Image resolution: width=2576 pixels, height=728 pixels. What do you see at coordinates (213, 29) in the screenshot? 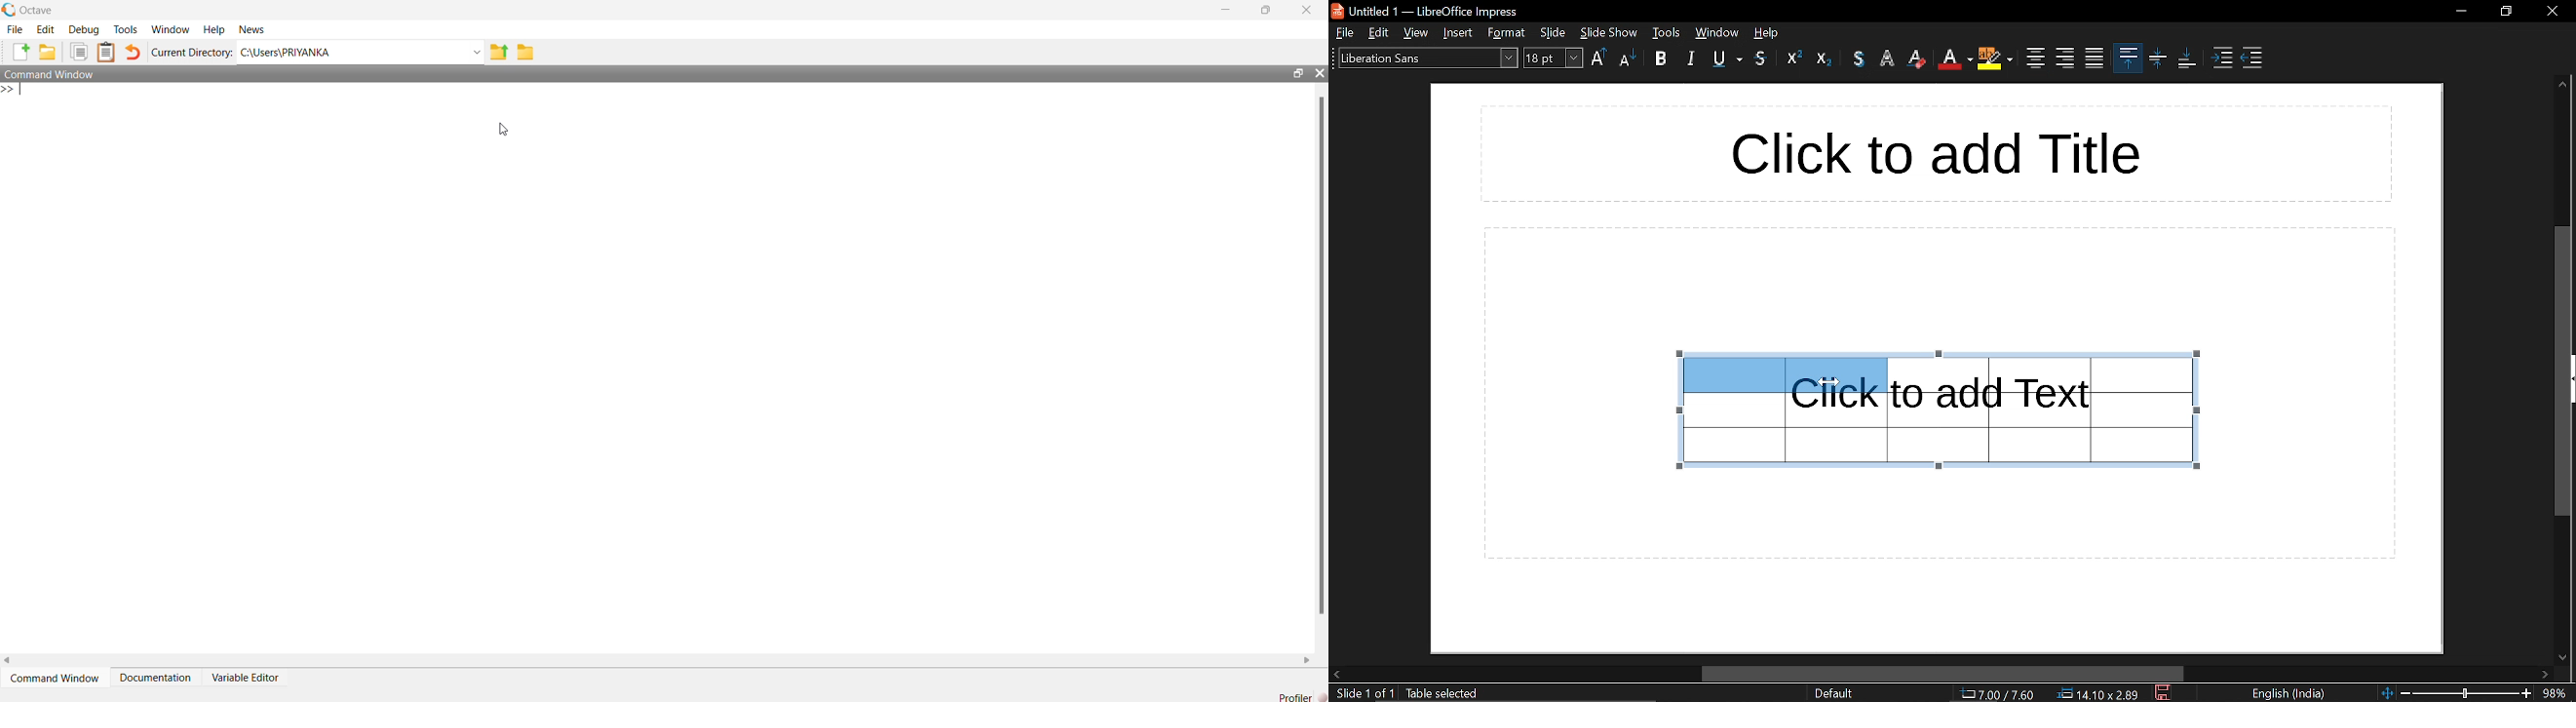
I see `Help` at bounding box center [213, 29].